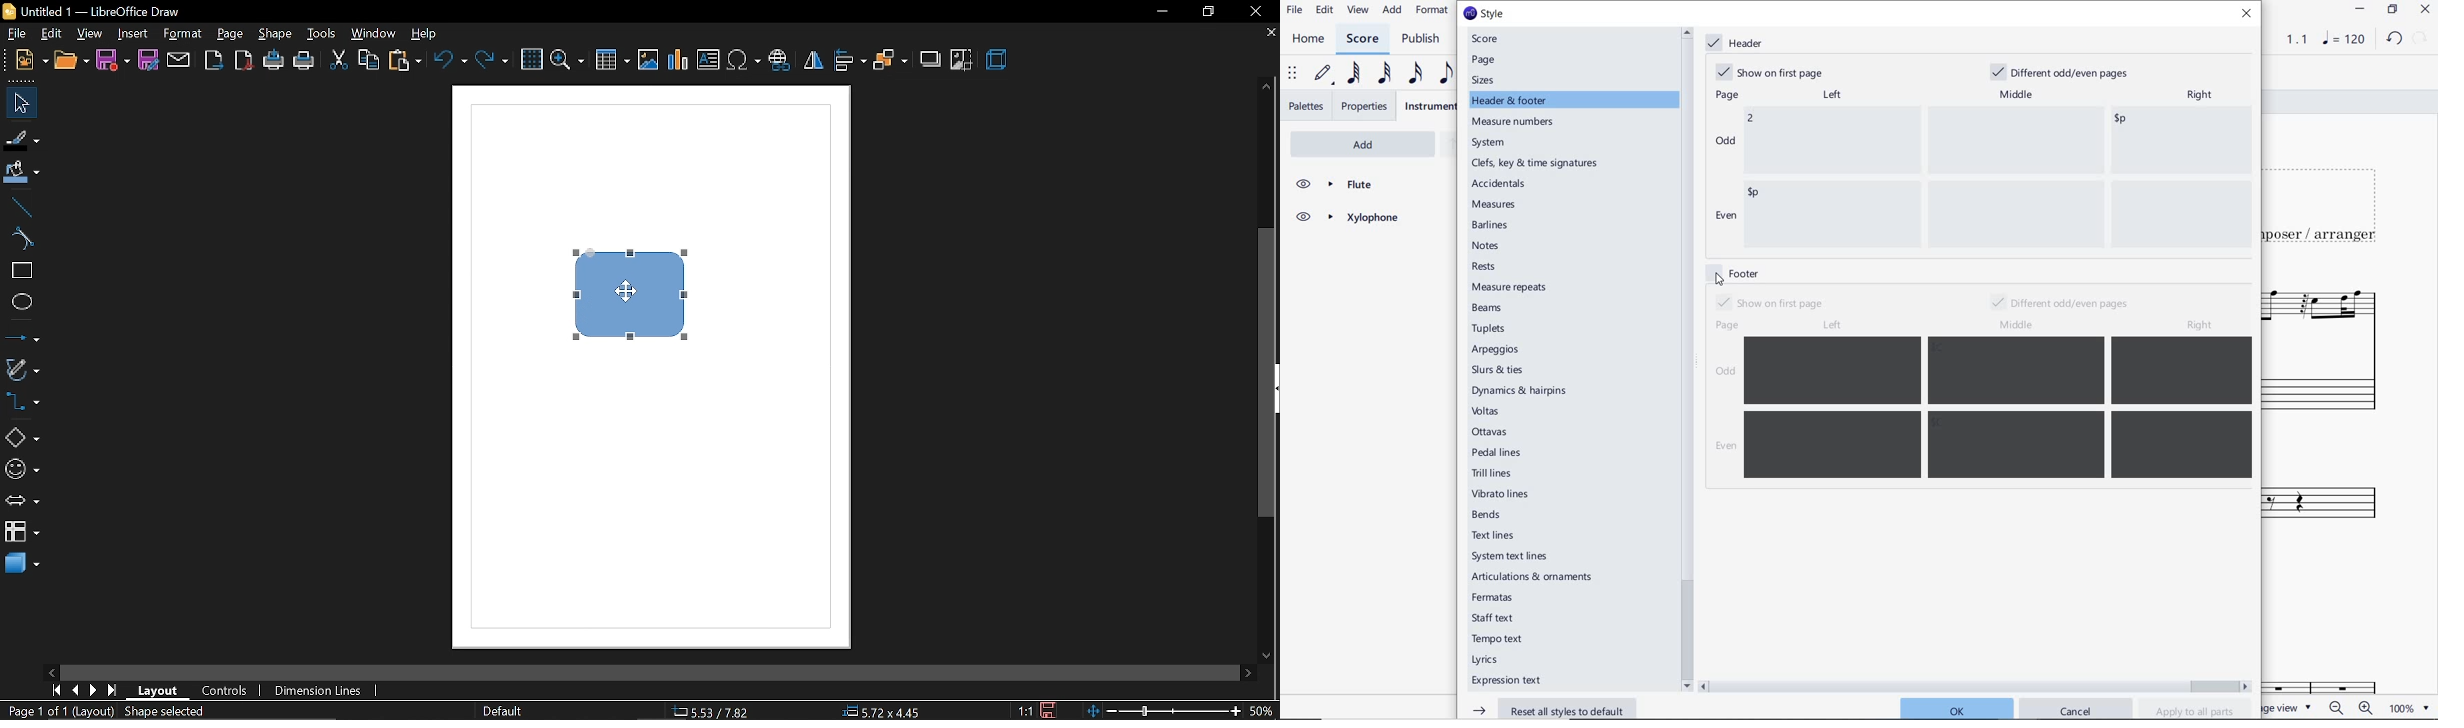 The width and height of the screenshot is (2464, 728). I want to click on edit, so click(52, 34).